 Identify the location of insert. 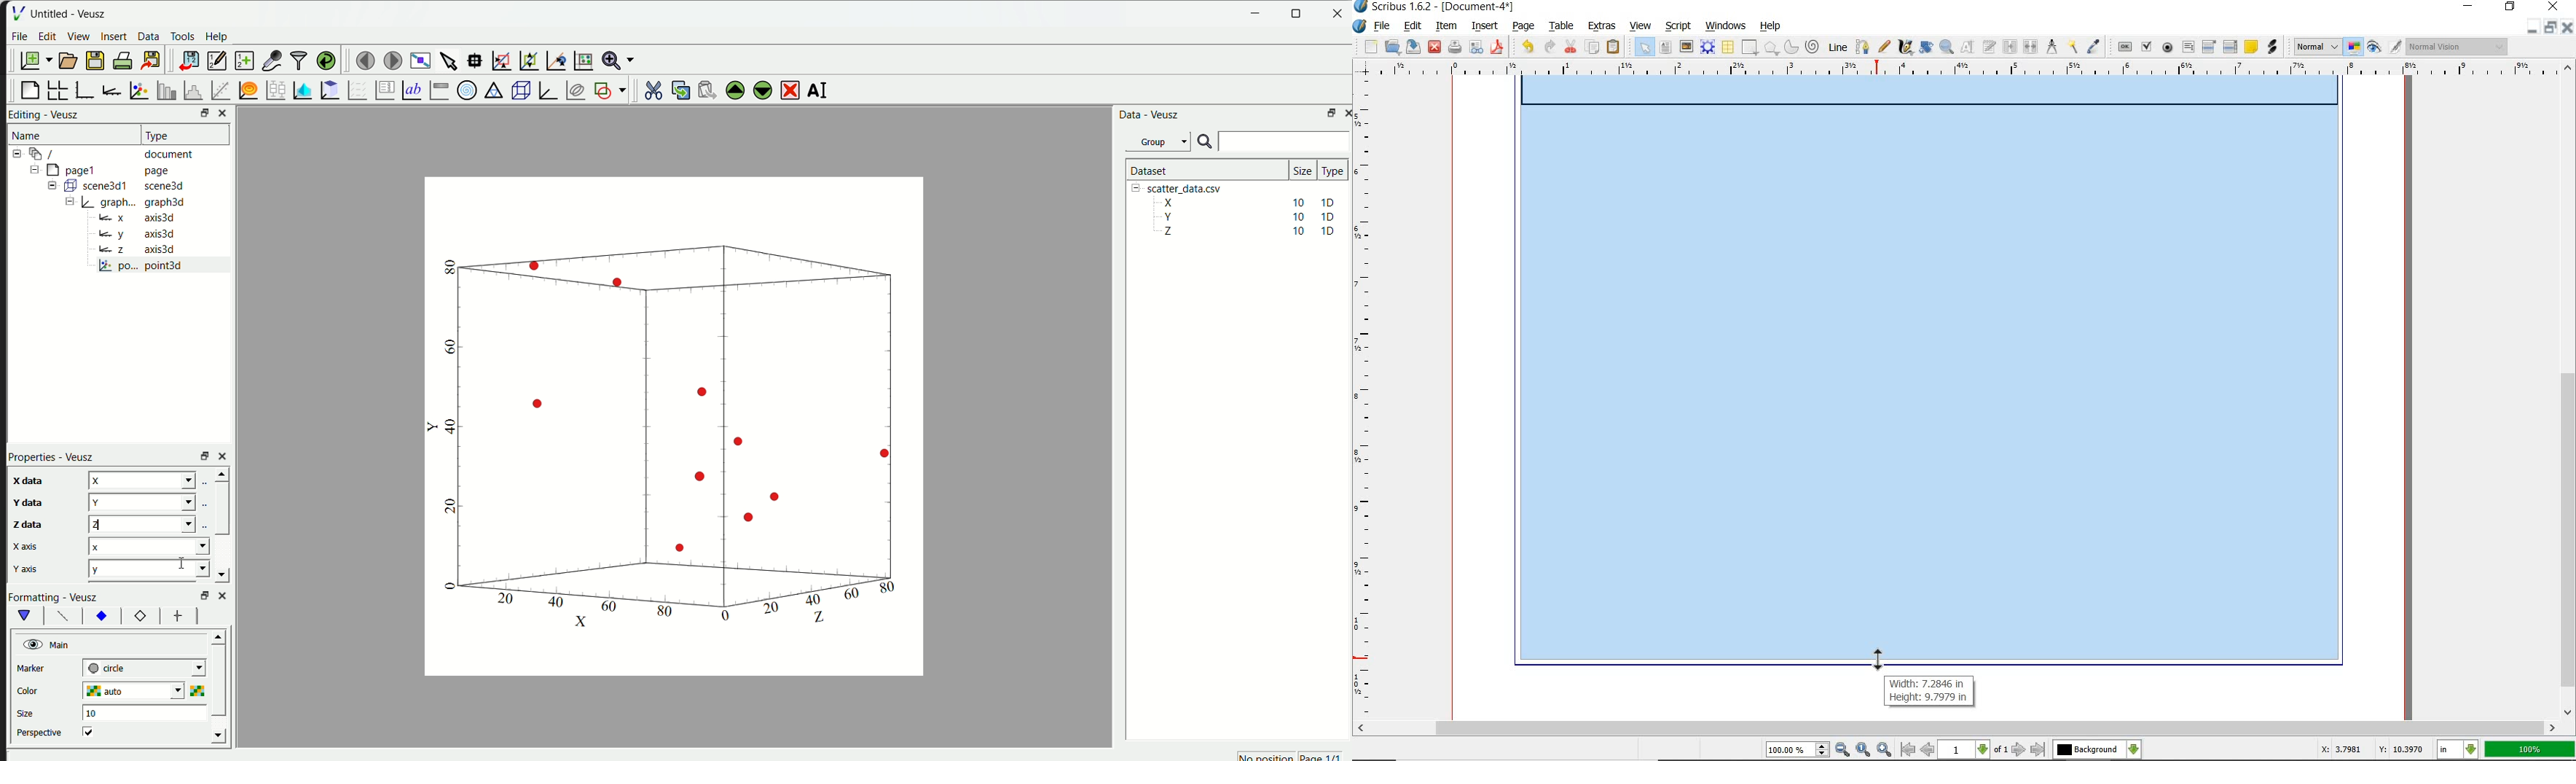
(1485, 26).